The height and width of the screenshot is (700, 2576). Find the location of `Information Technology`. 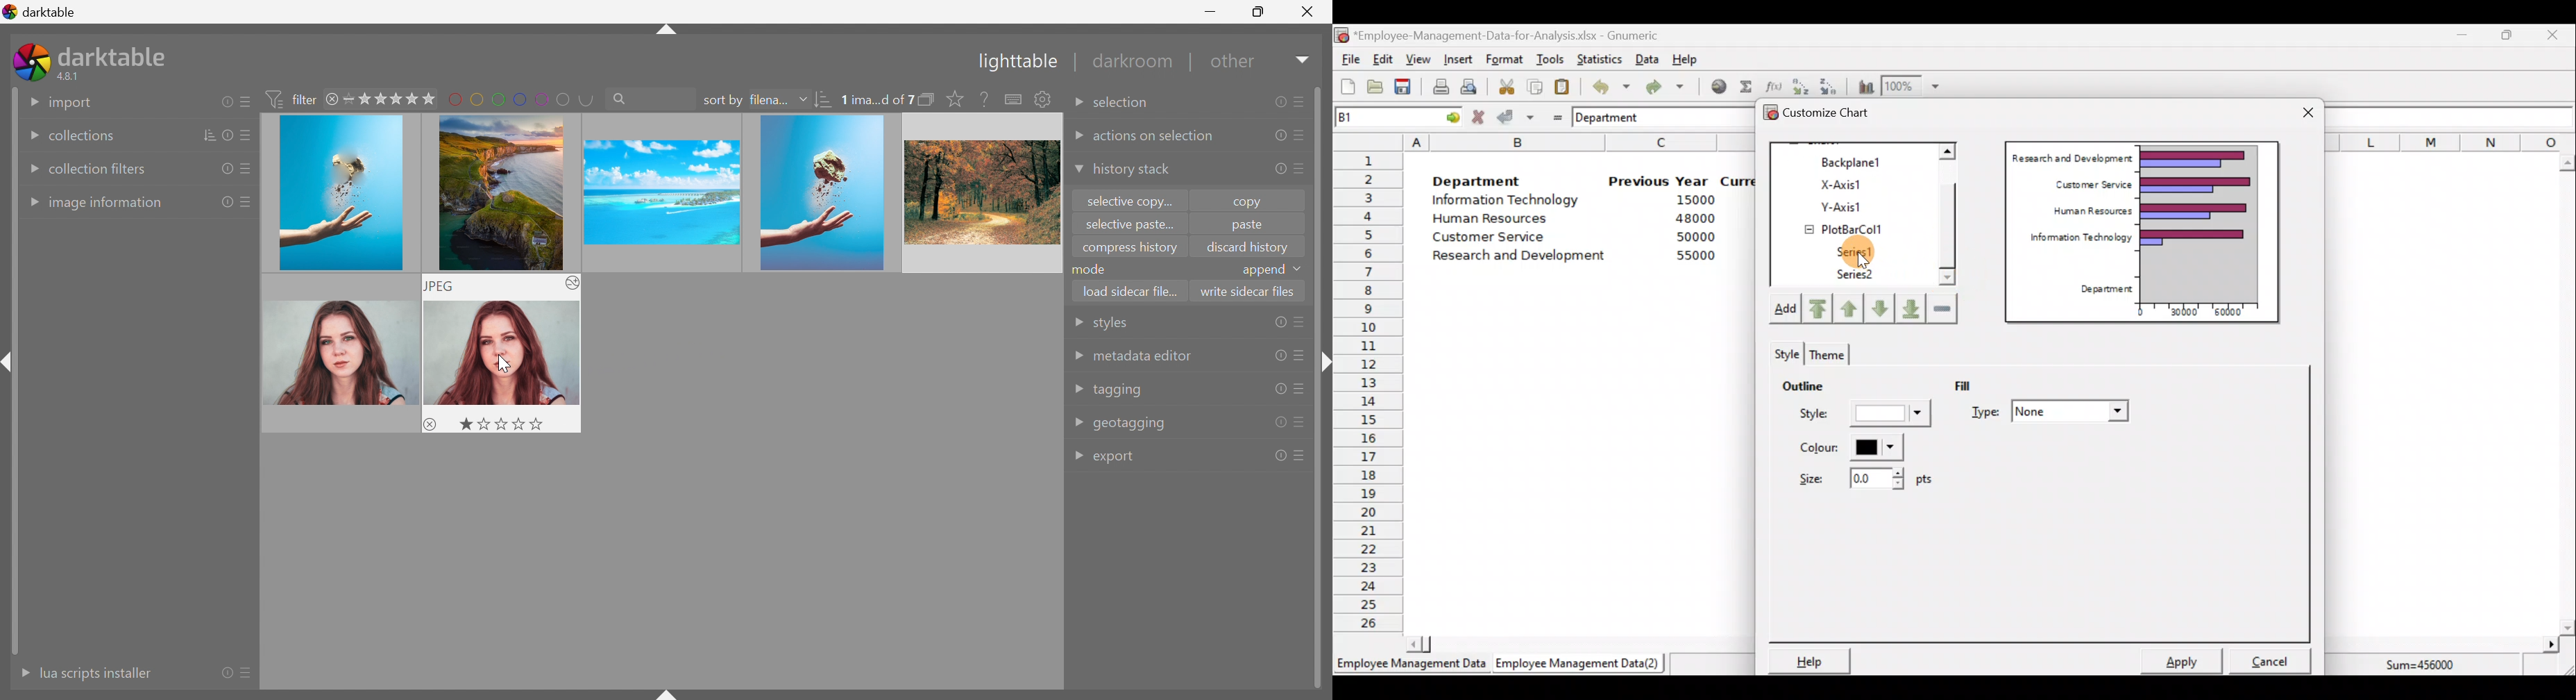

Information Technology is located at coordinates (1507, 200).